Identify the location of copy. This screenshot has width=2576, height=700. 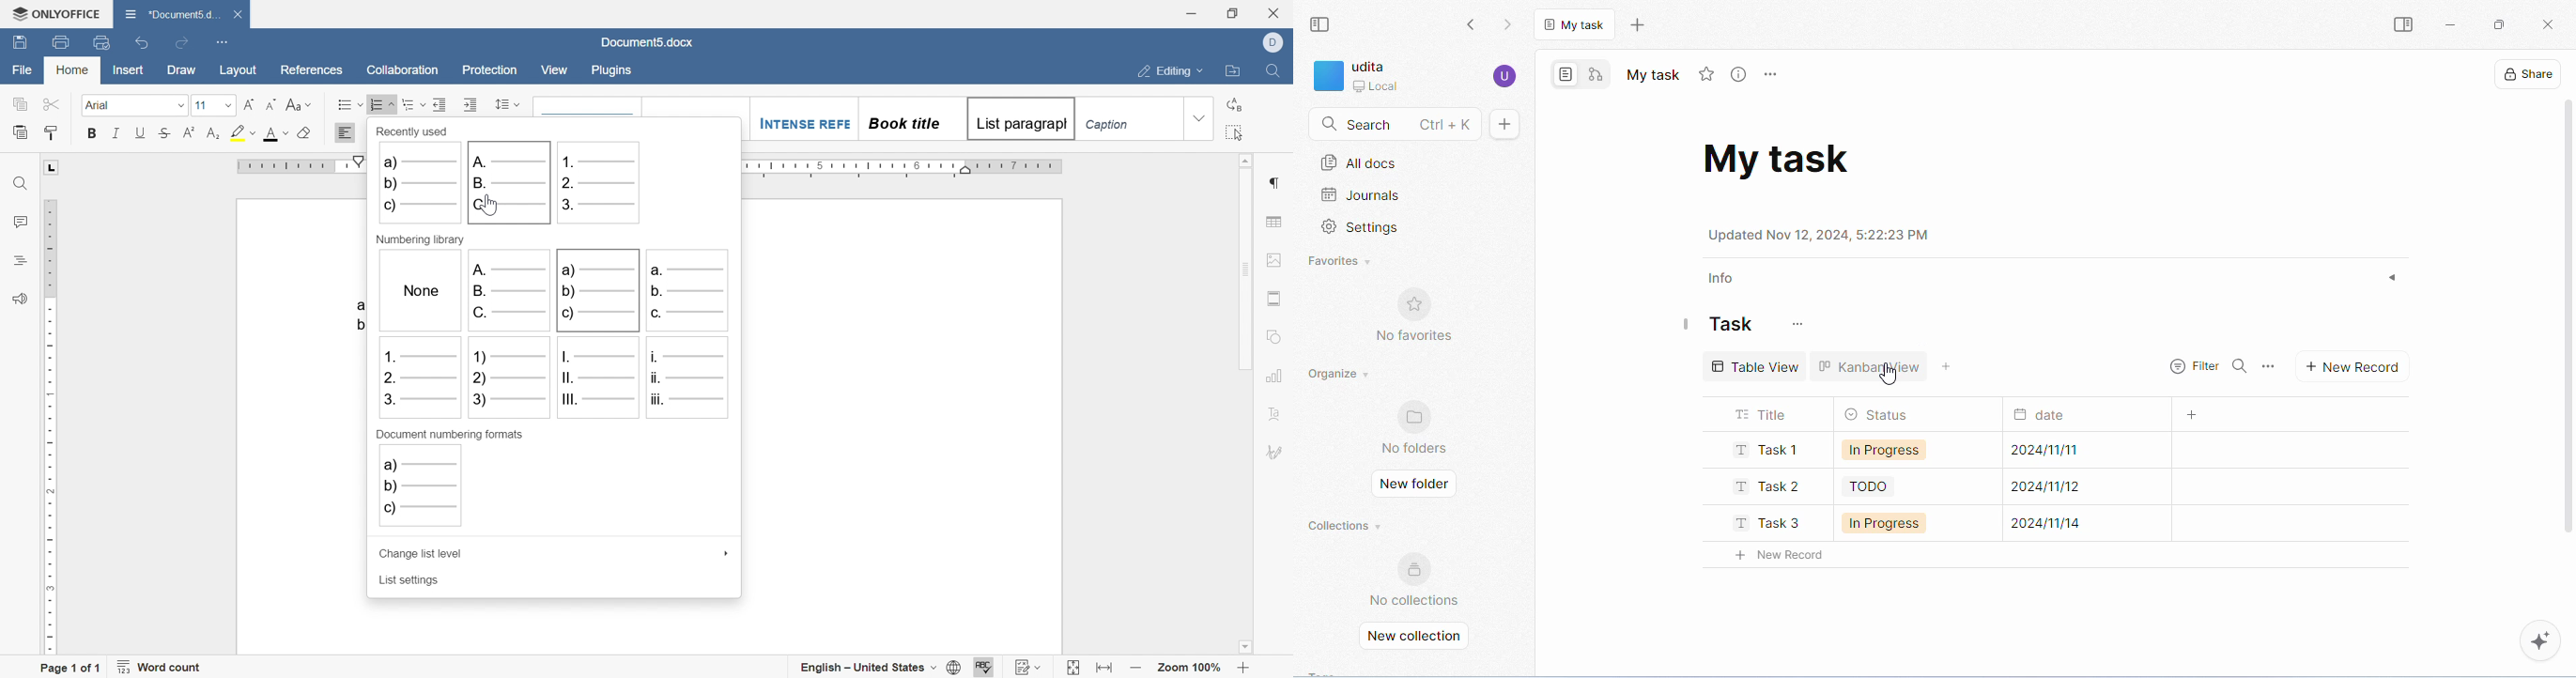
(20, 104).